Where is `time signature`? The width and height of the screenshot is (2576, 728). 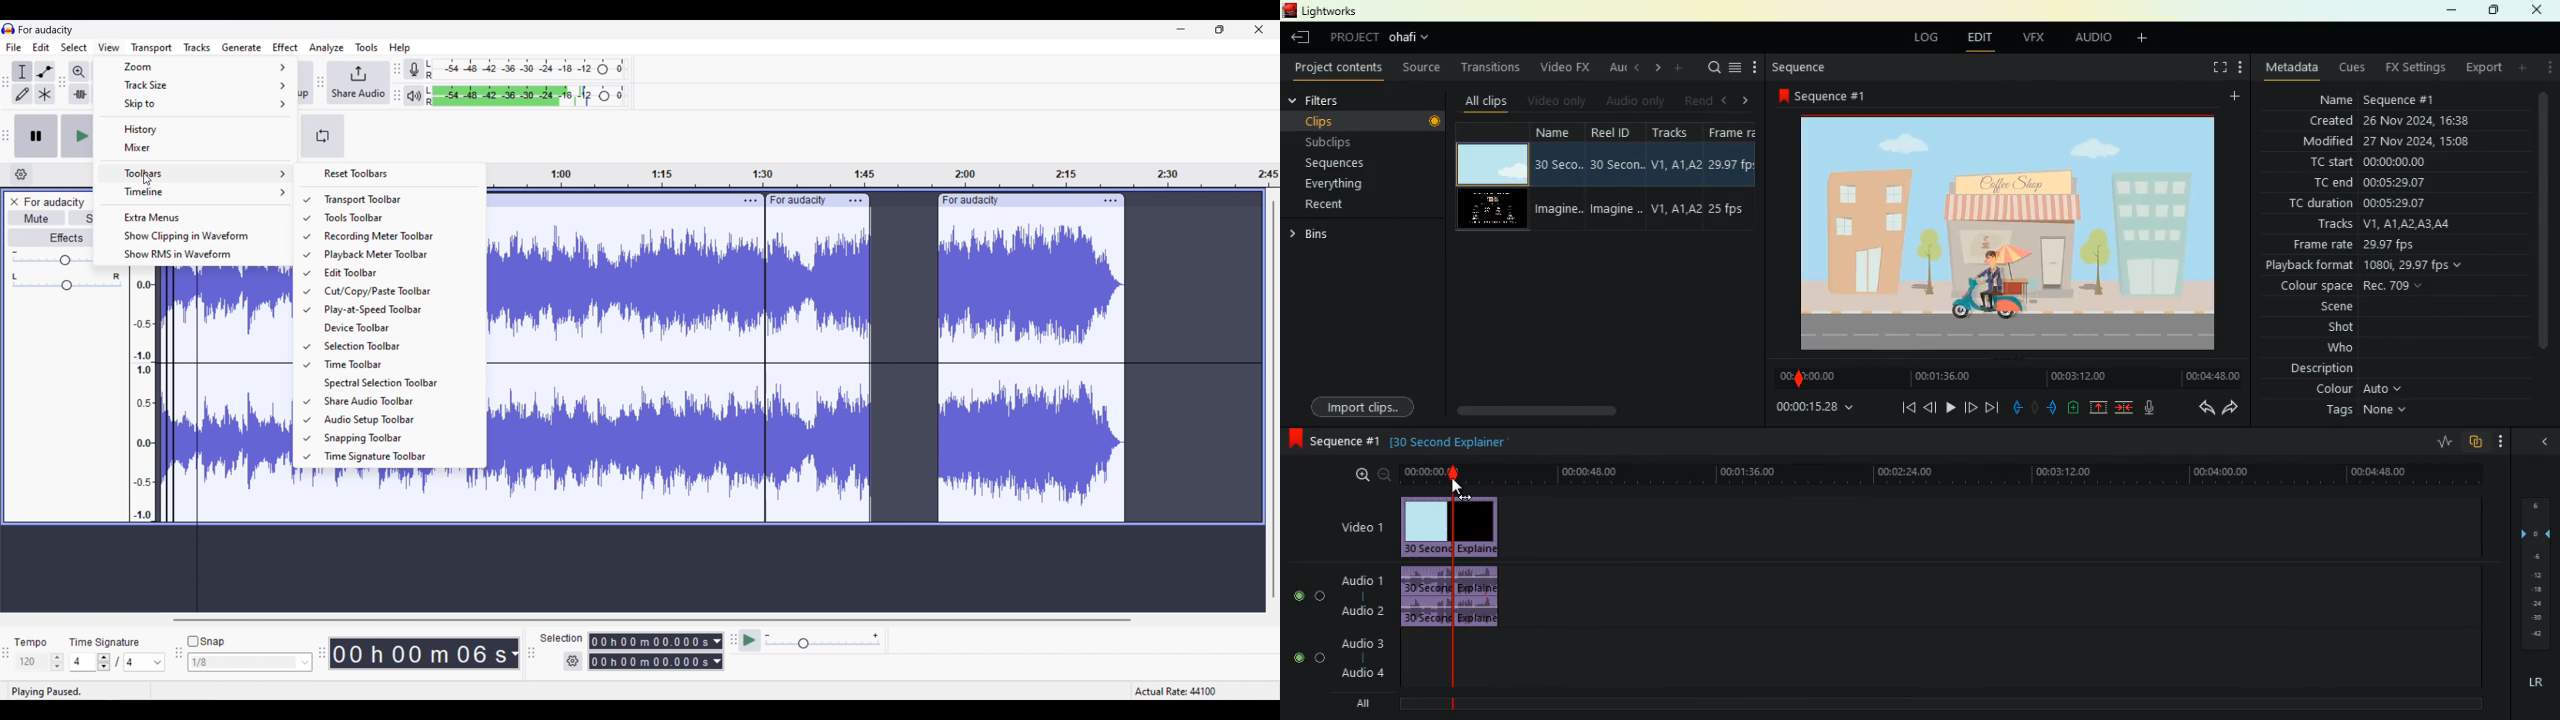
time signature is located at coordinates (105, 642).